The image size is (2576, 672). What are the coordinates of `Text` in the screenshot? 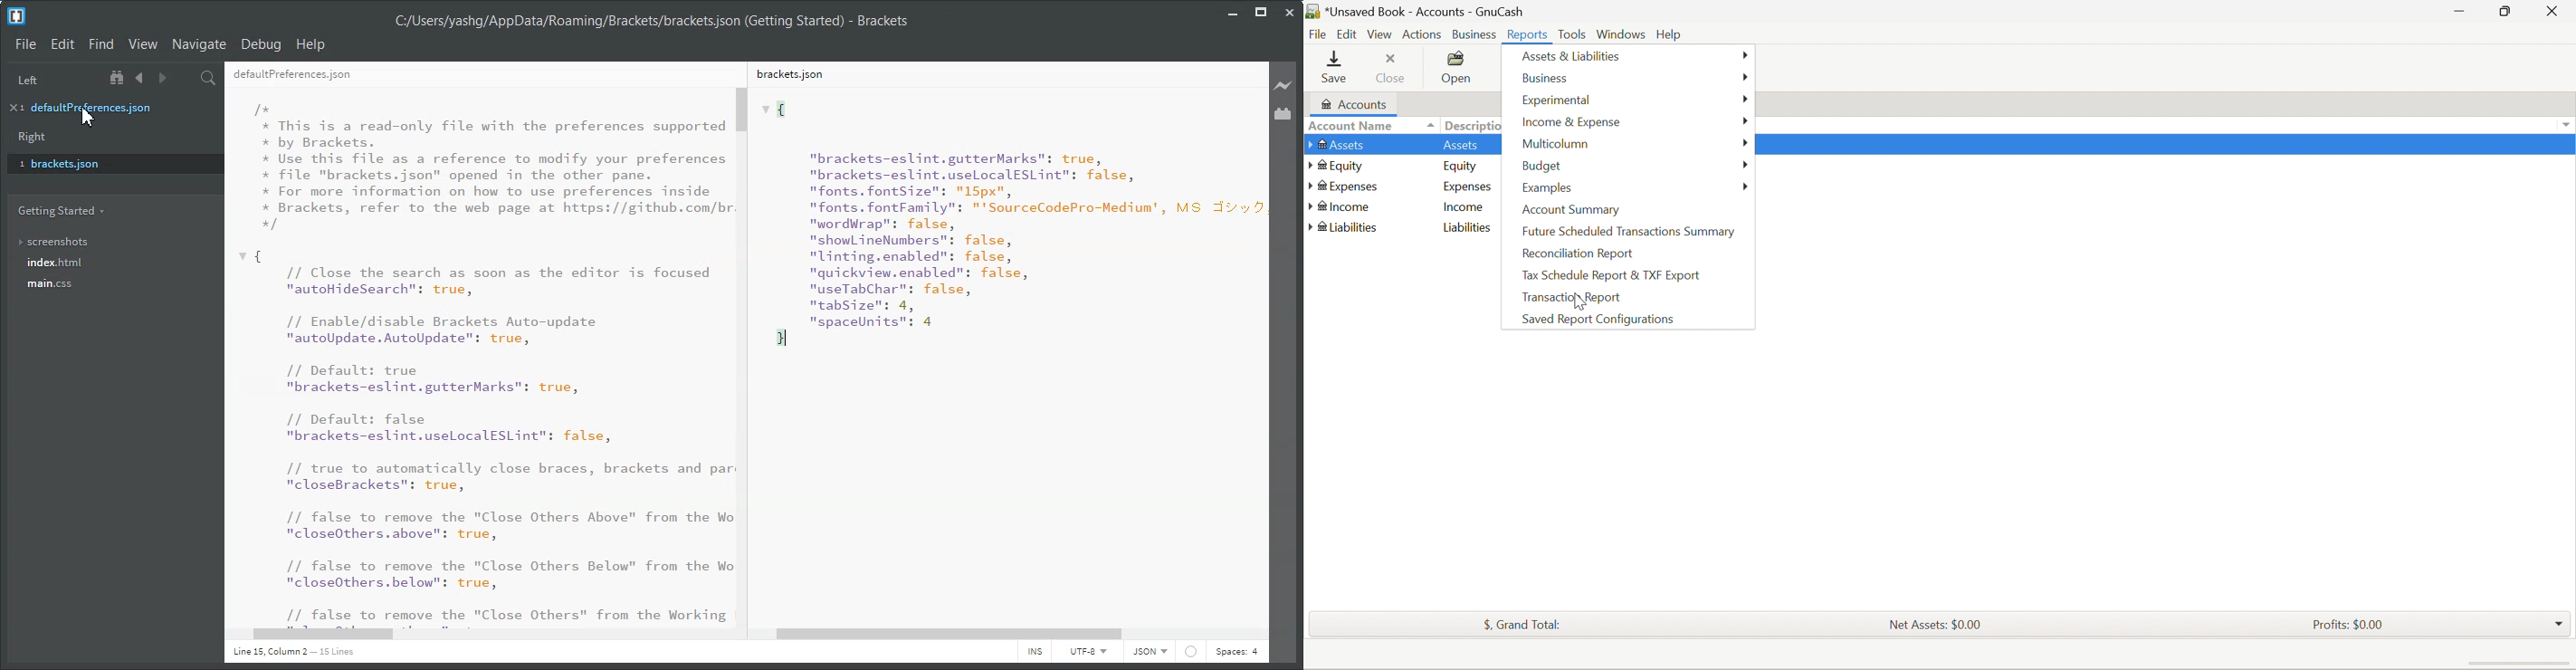 It's located at (1001, 355).